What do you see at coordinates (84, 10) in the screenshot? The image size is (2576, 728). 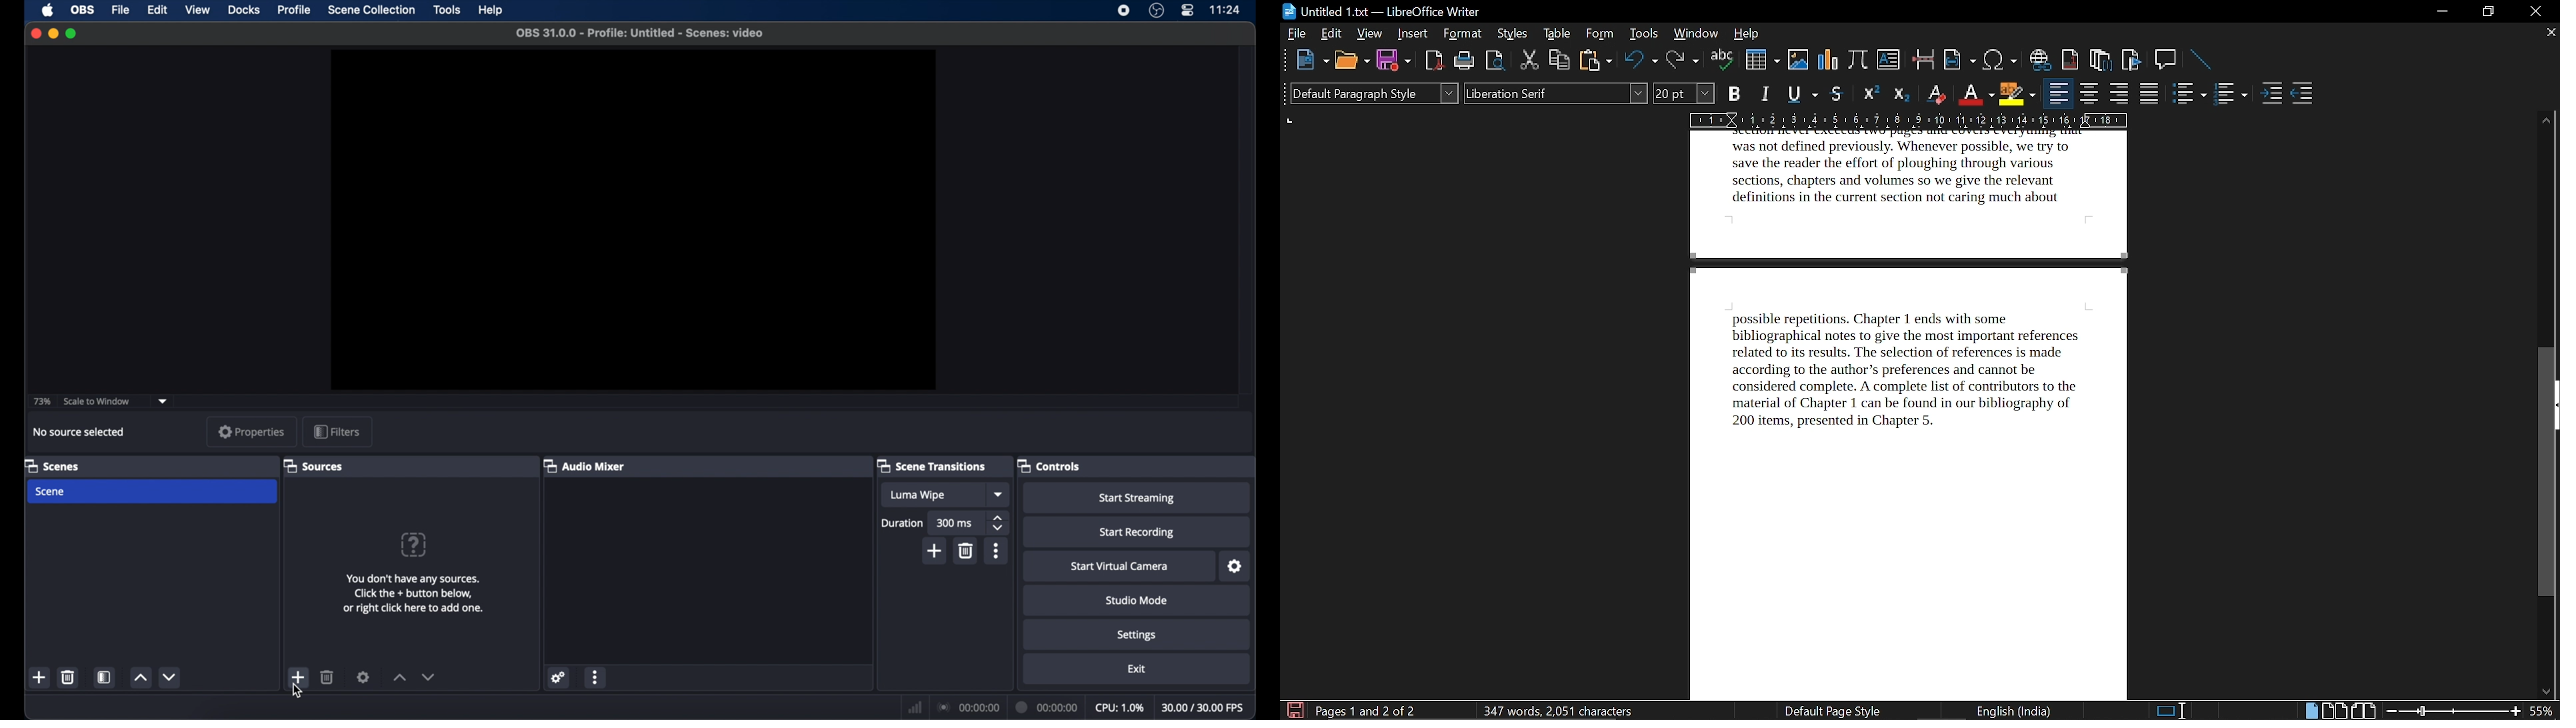 I see `obs` at bounding box center [84, 10].